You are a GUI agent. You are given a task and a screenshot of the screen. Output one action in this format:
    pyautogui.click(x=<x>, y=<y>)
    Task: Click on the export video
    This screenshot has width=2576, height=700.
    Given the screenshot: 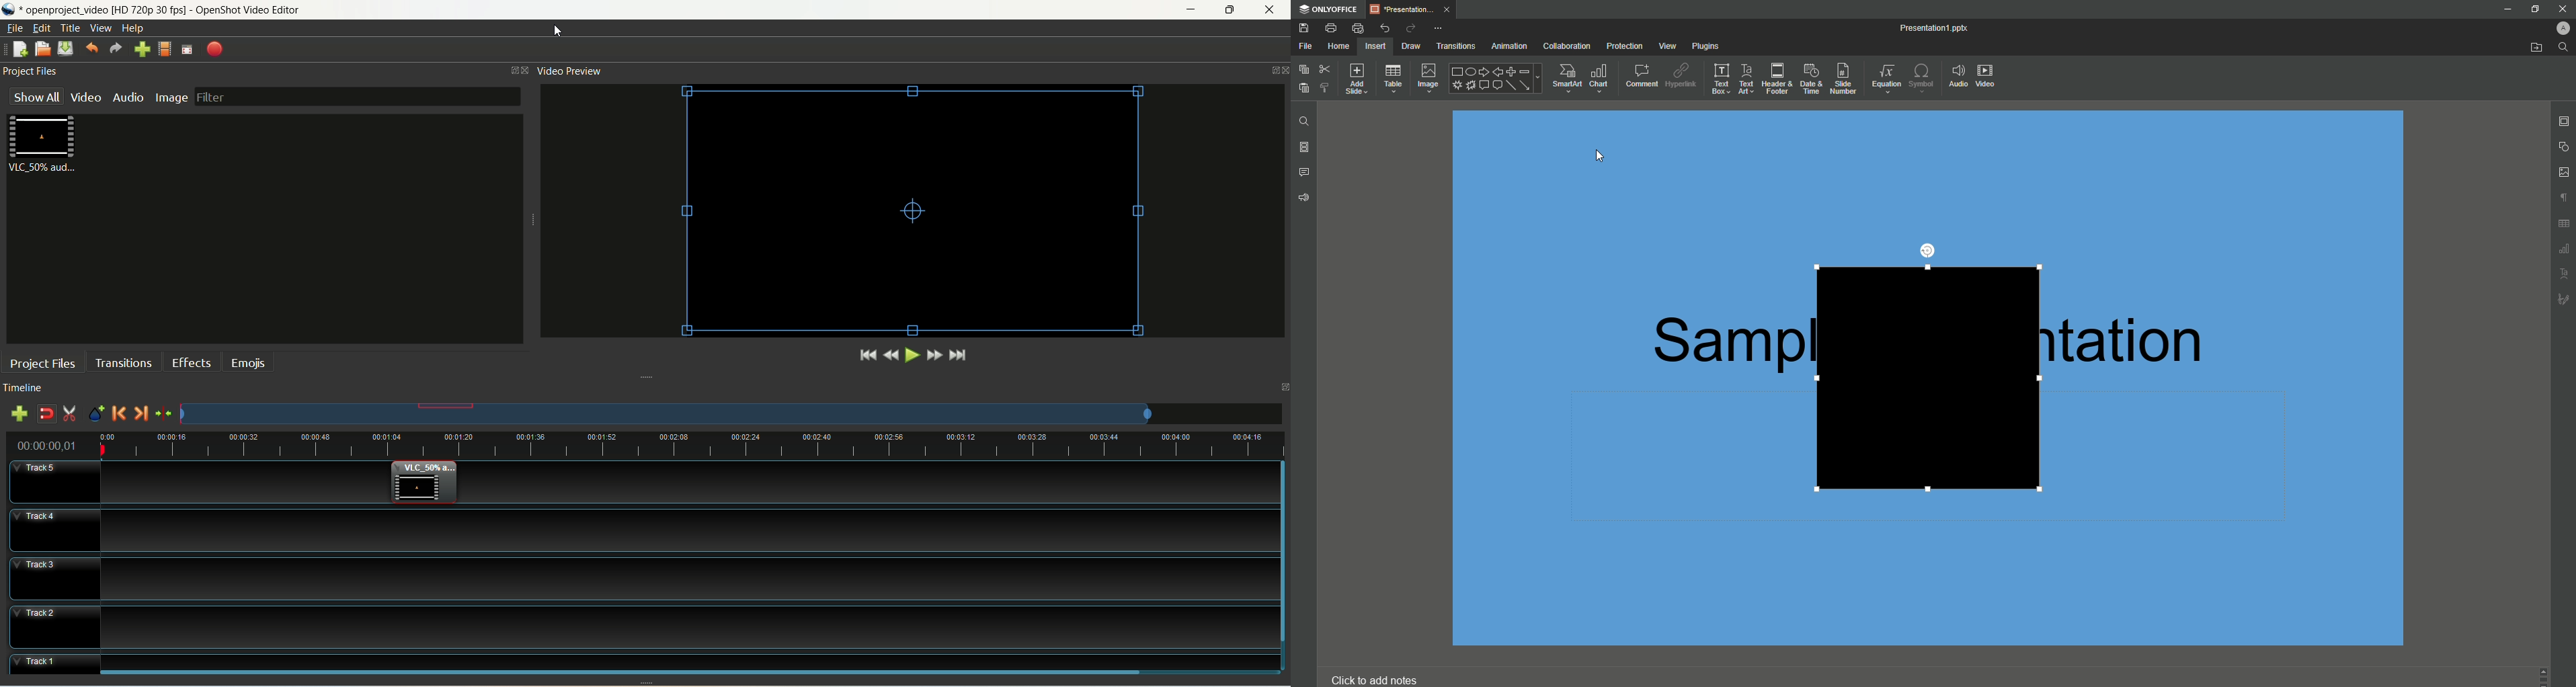 What is the action you would take?
    pyautogui.click(x=214, y=50)
    